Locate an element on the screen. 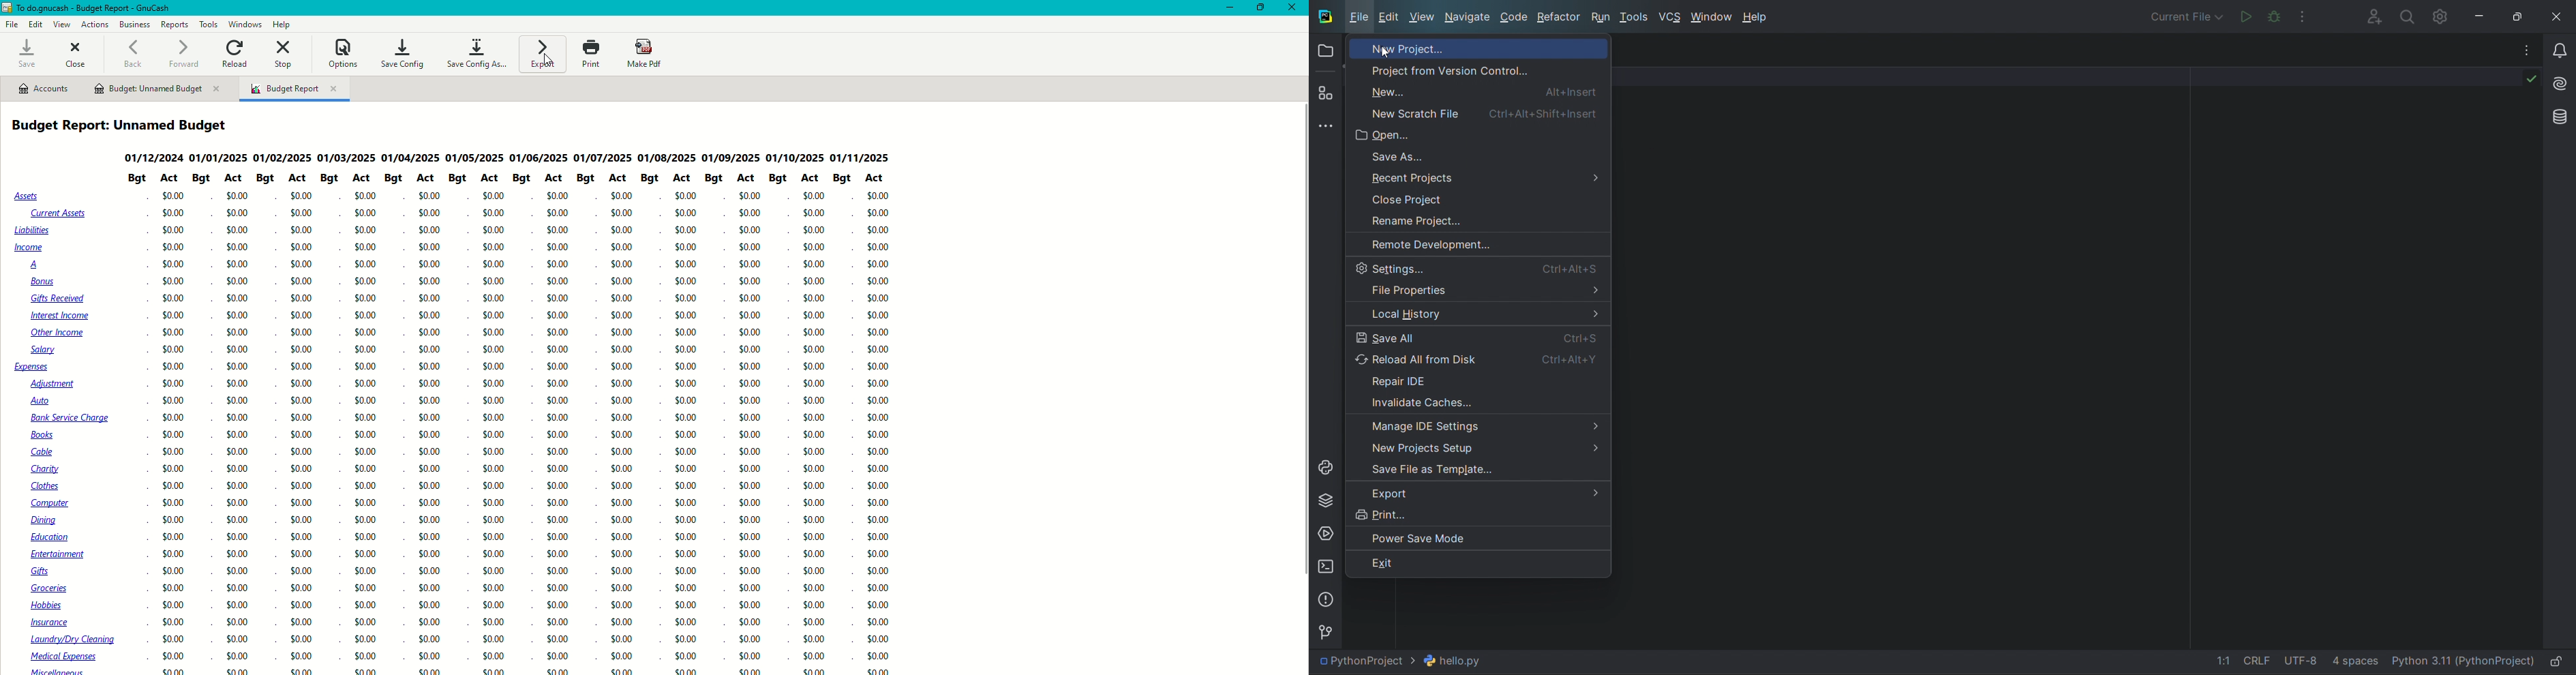 This screenshot has height=700, width=2576. 0.00 is located at coordinates (238, 247).